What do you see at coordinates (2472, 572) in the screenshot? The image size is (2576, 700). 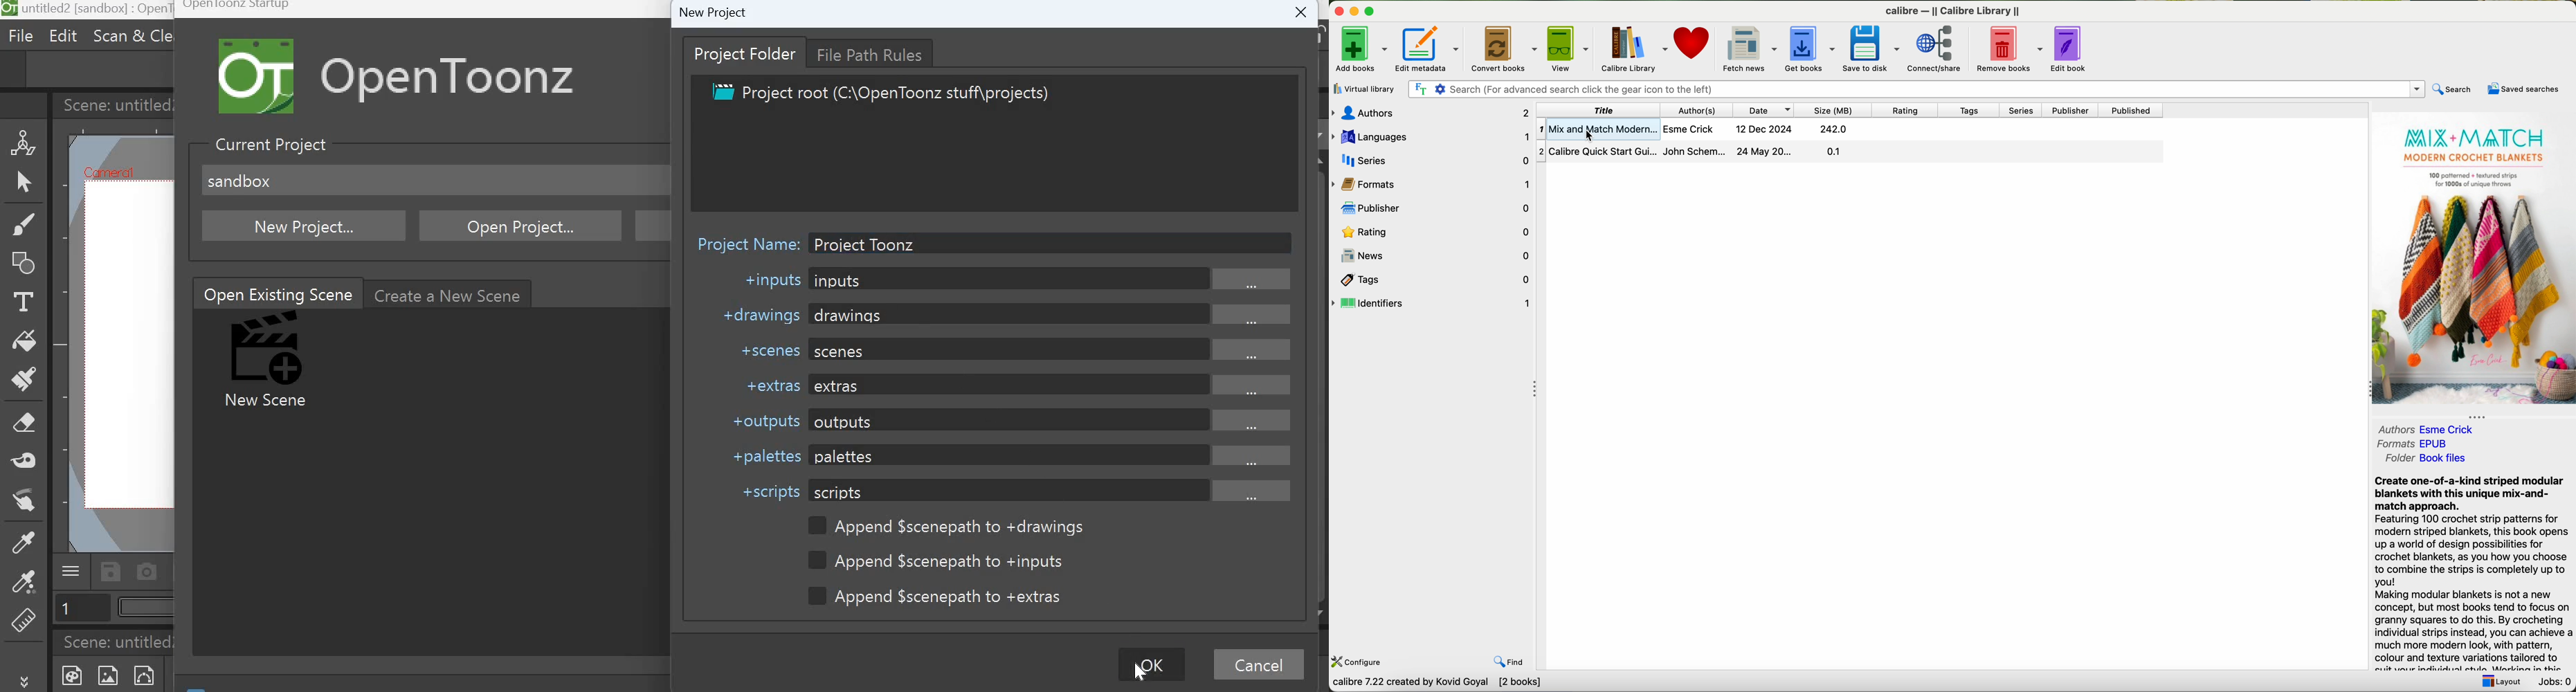 I see `summary` at bounding box center [2472, 572].